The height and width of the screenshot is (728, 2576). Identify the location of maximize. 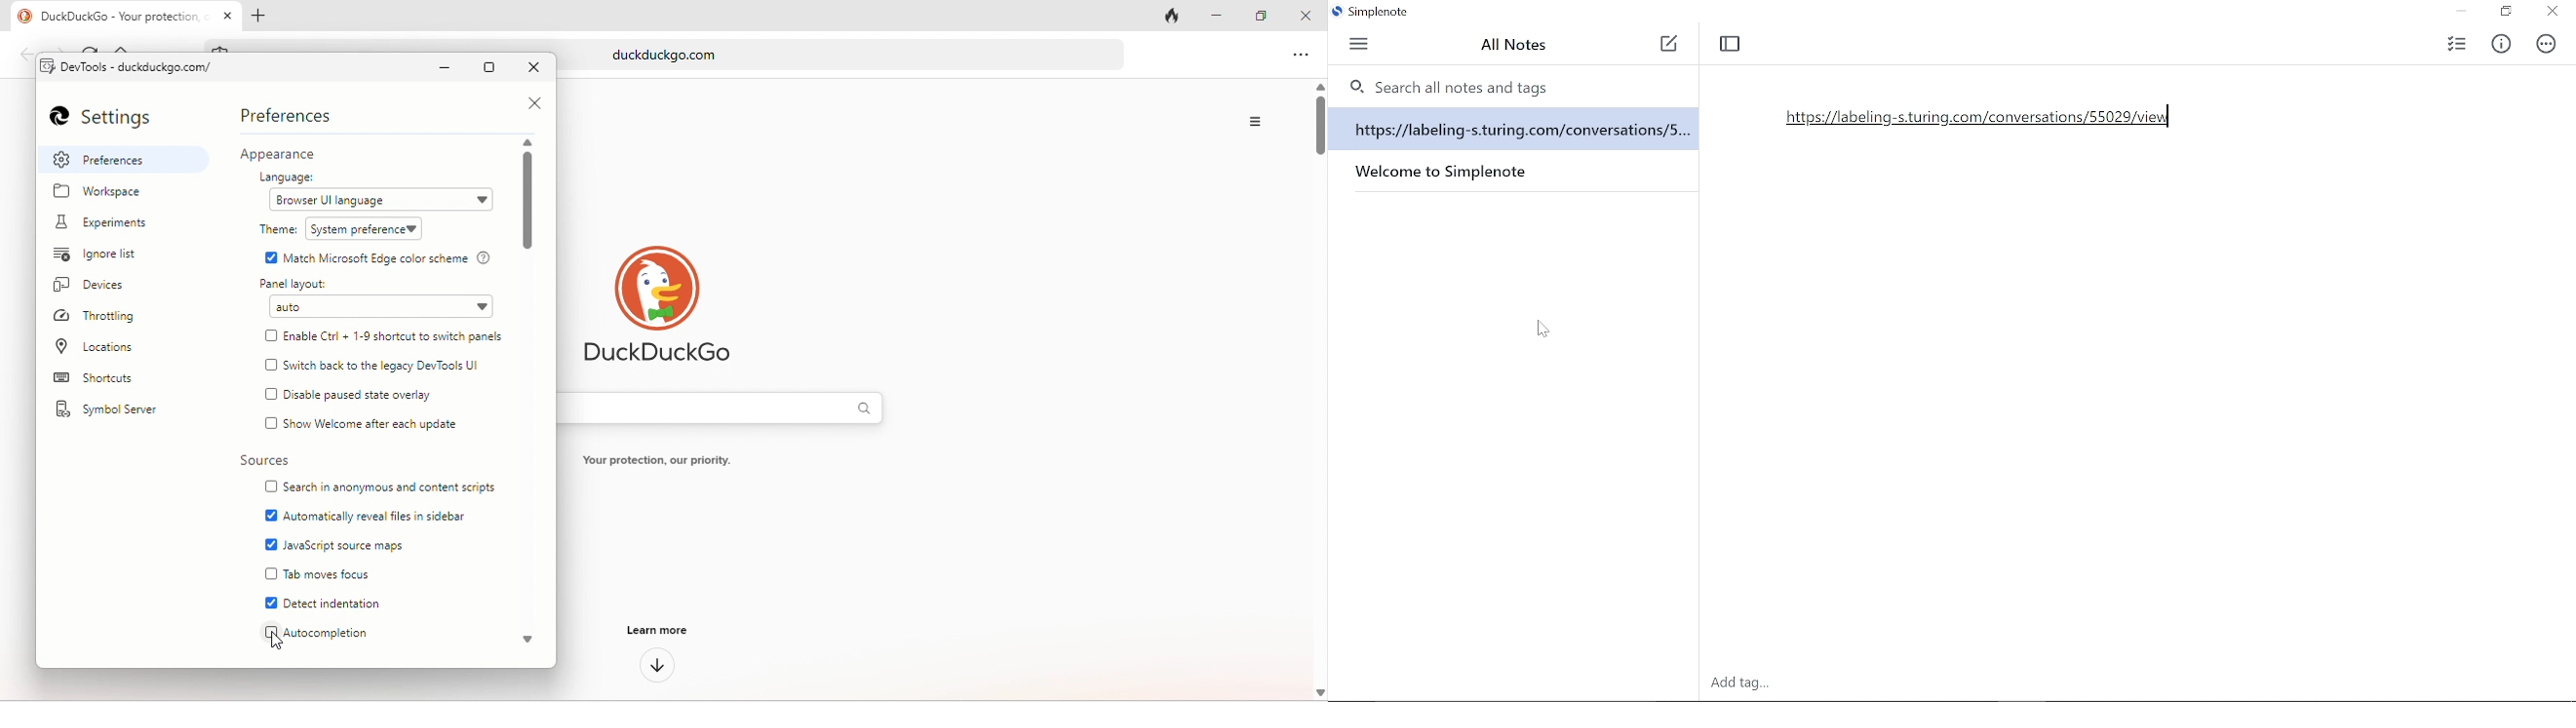
(1256, 16).